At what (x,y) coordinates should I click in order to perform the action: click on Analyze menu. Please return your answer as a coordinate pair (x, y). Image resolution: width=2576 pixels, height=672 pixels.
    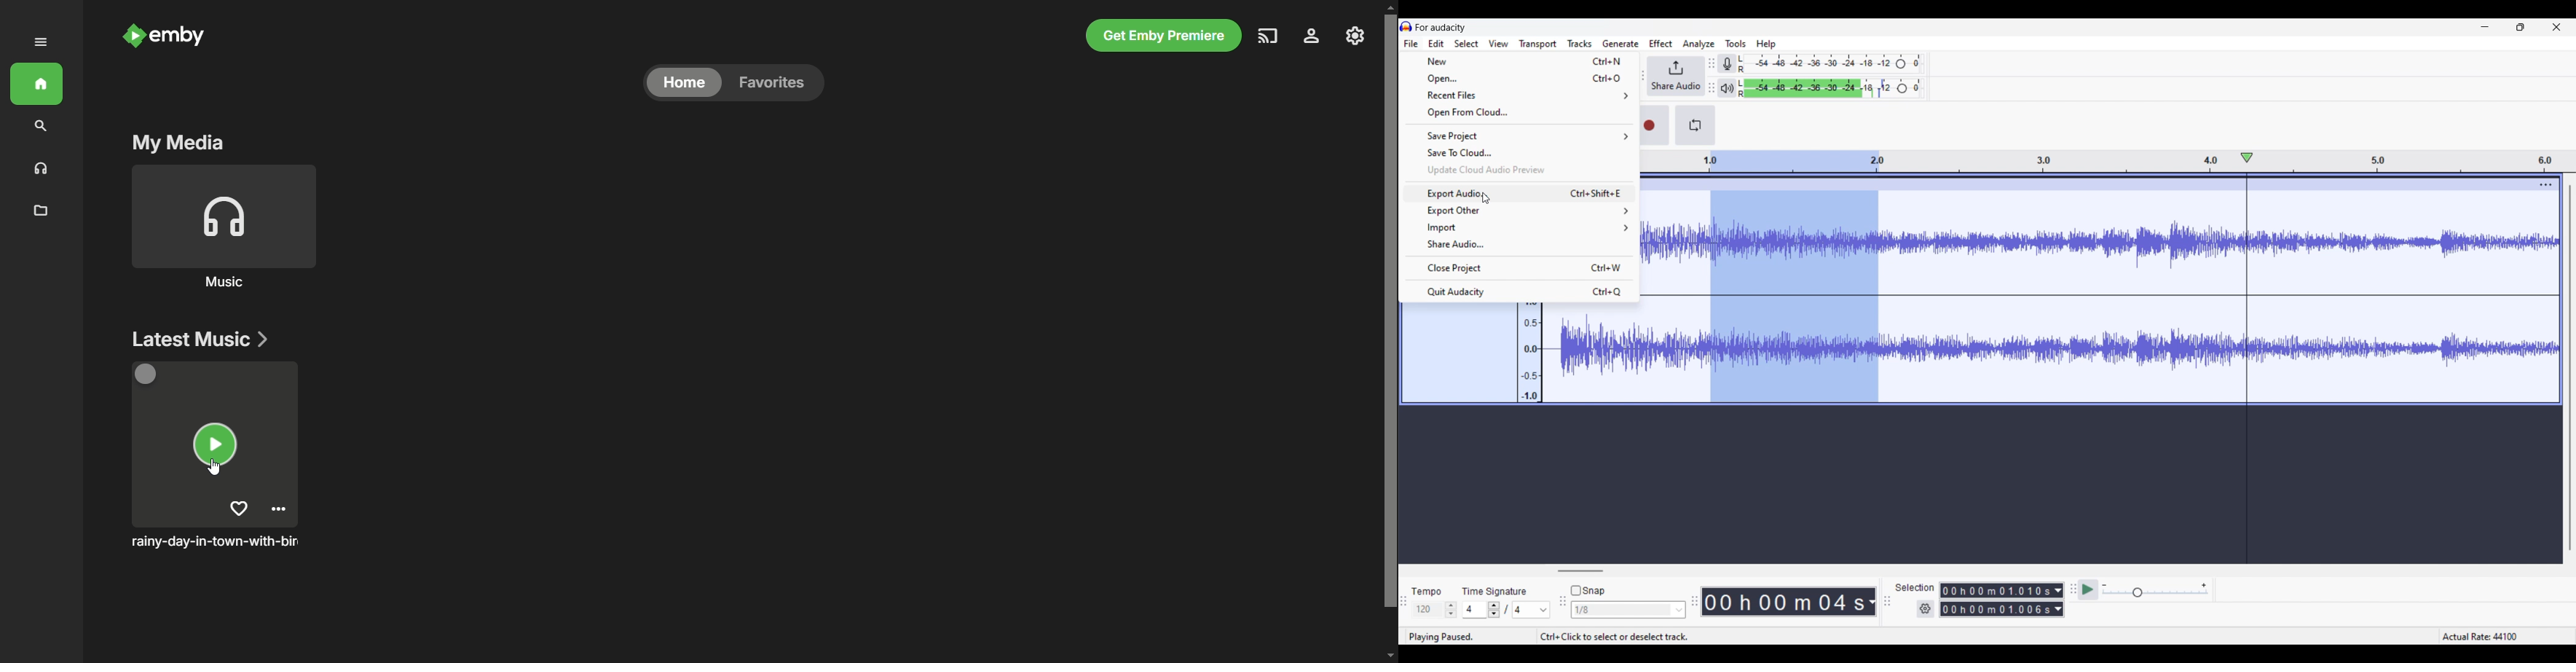
    Looking at the image, I should click on (1698, 44).